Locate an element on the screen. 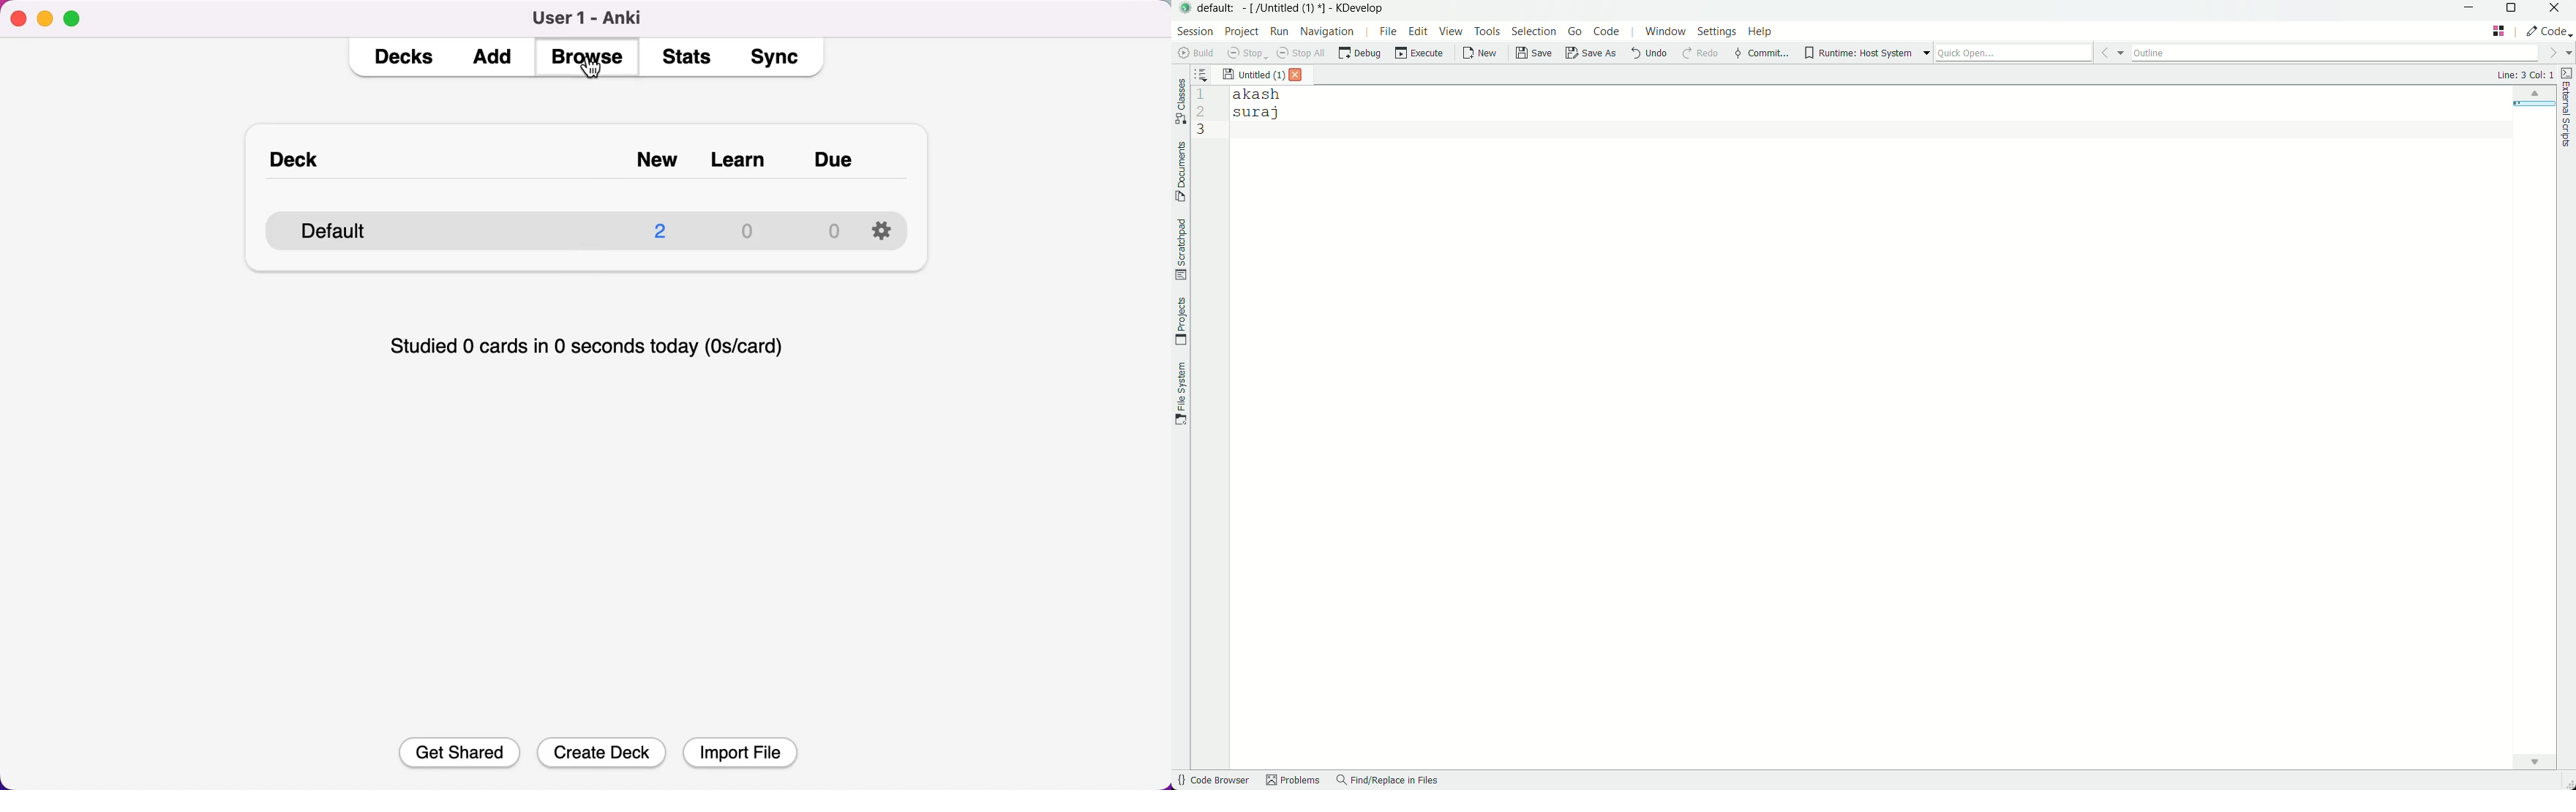 The width and height of the screenshot is (2576, 812). problems is located at coordinates (1292, 782).